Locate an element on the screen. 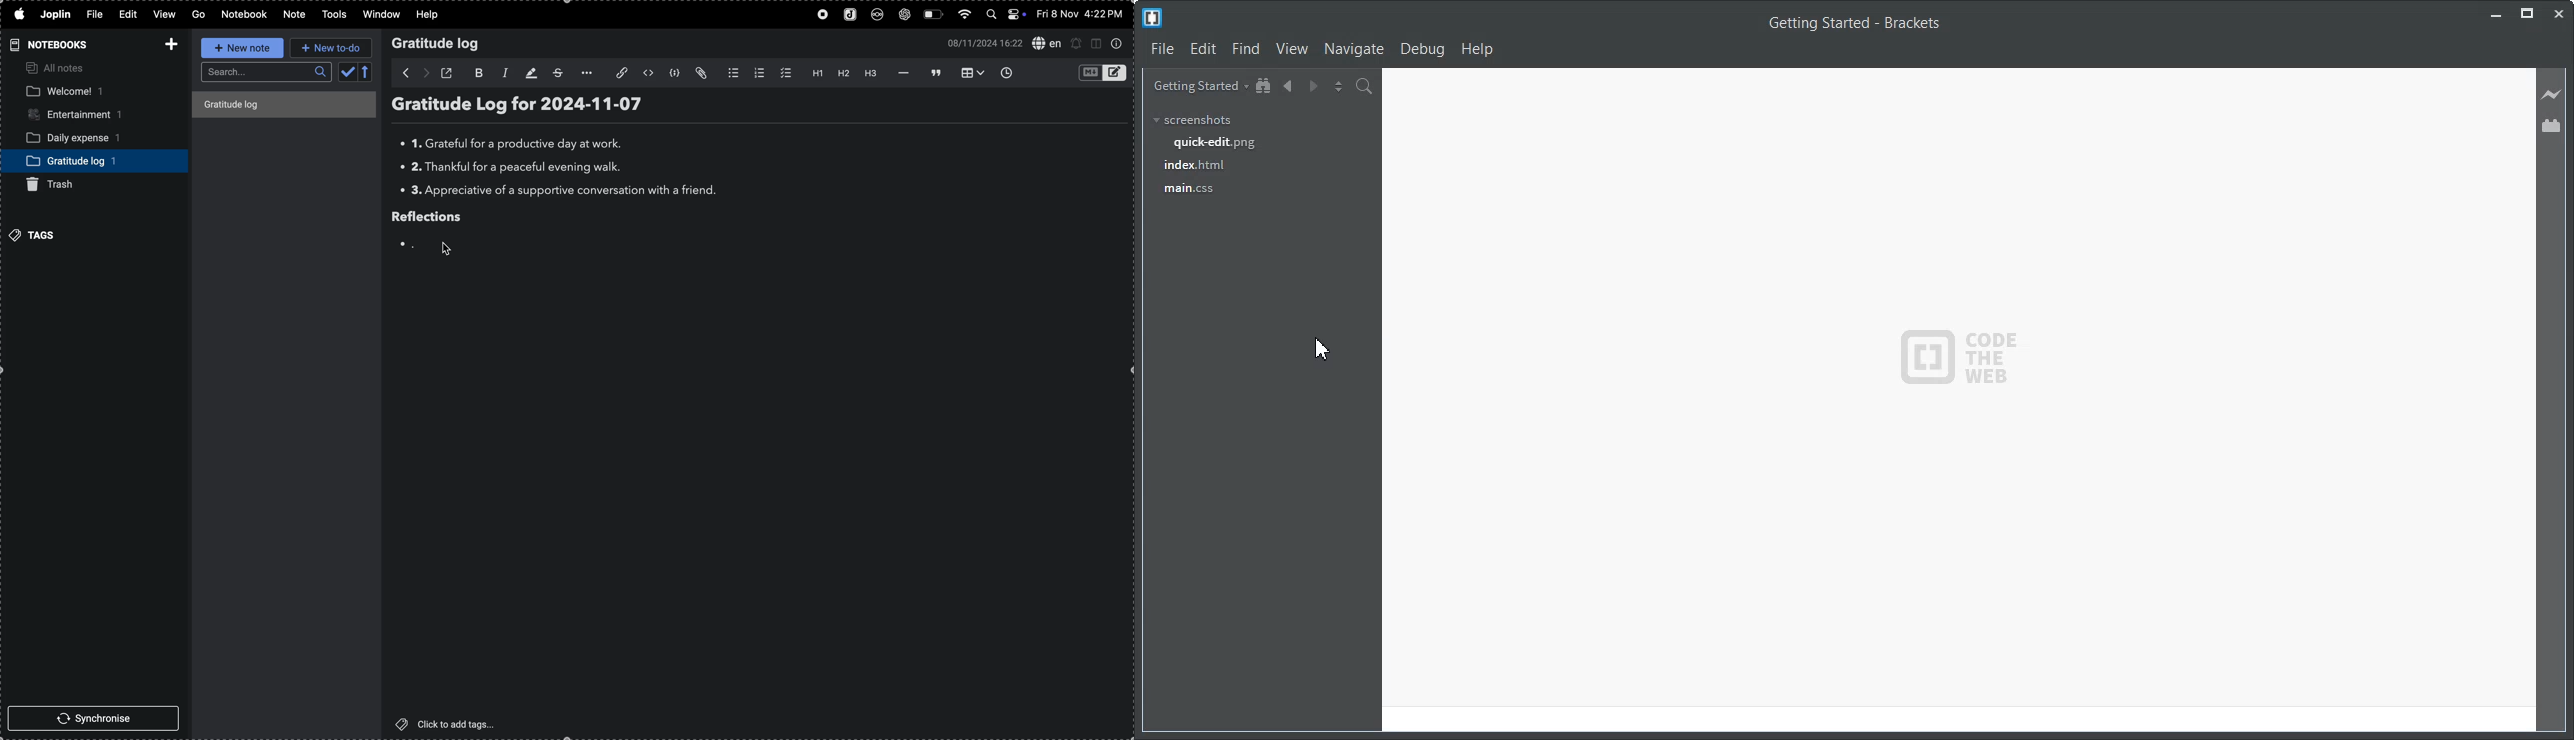 Image resolution: width=2576 pixels, height=756 pixels. welcome note book is located at coordinates (72, 92).